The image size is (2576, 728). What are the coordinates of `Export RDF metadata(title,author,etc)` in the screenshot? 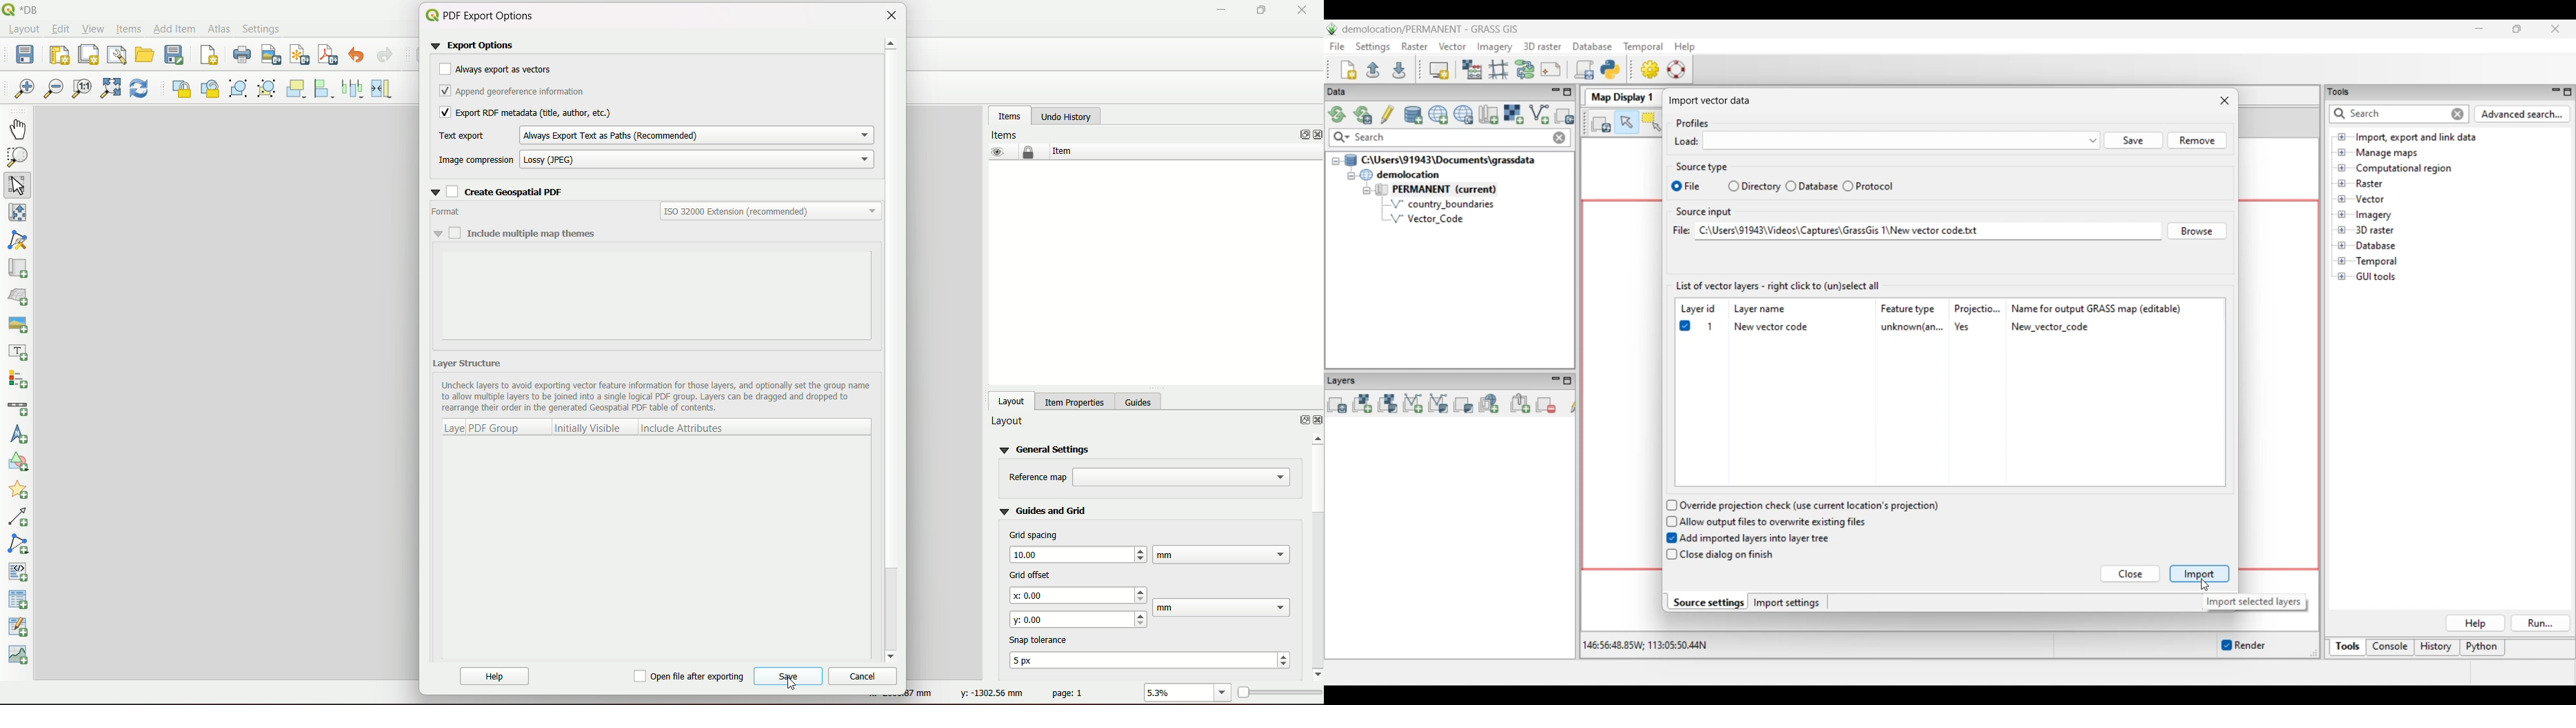 It's located at (539, 112).